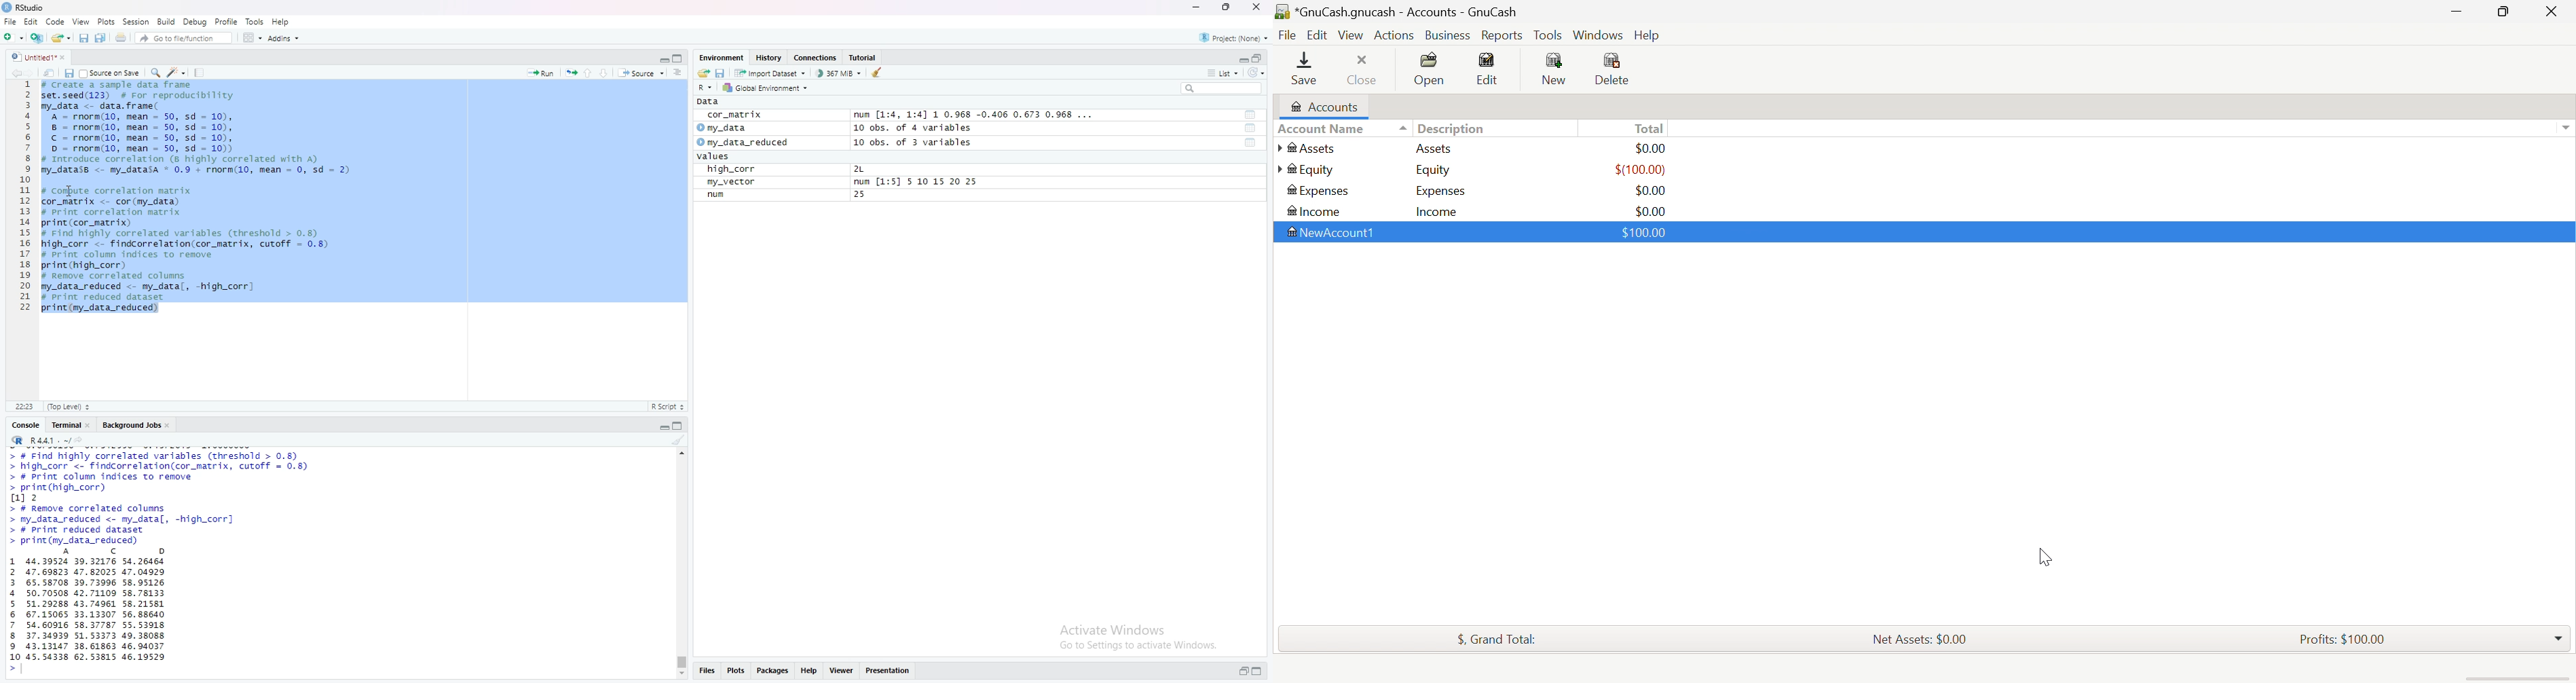 The width and height of the screenshot is (2576, 700). What do you see at coordinates (679, 72) in the screenshot?
I see `more` at bounding box center [679, 72].